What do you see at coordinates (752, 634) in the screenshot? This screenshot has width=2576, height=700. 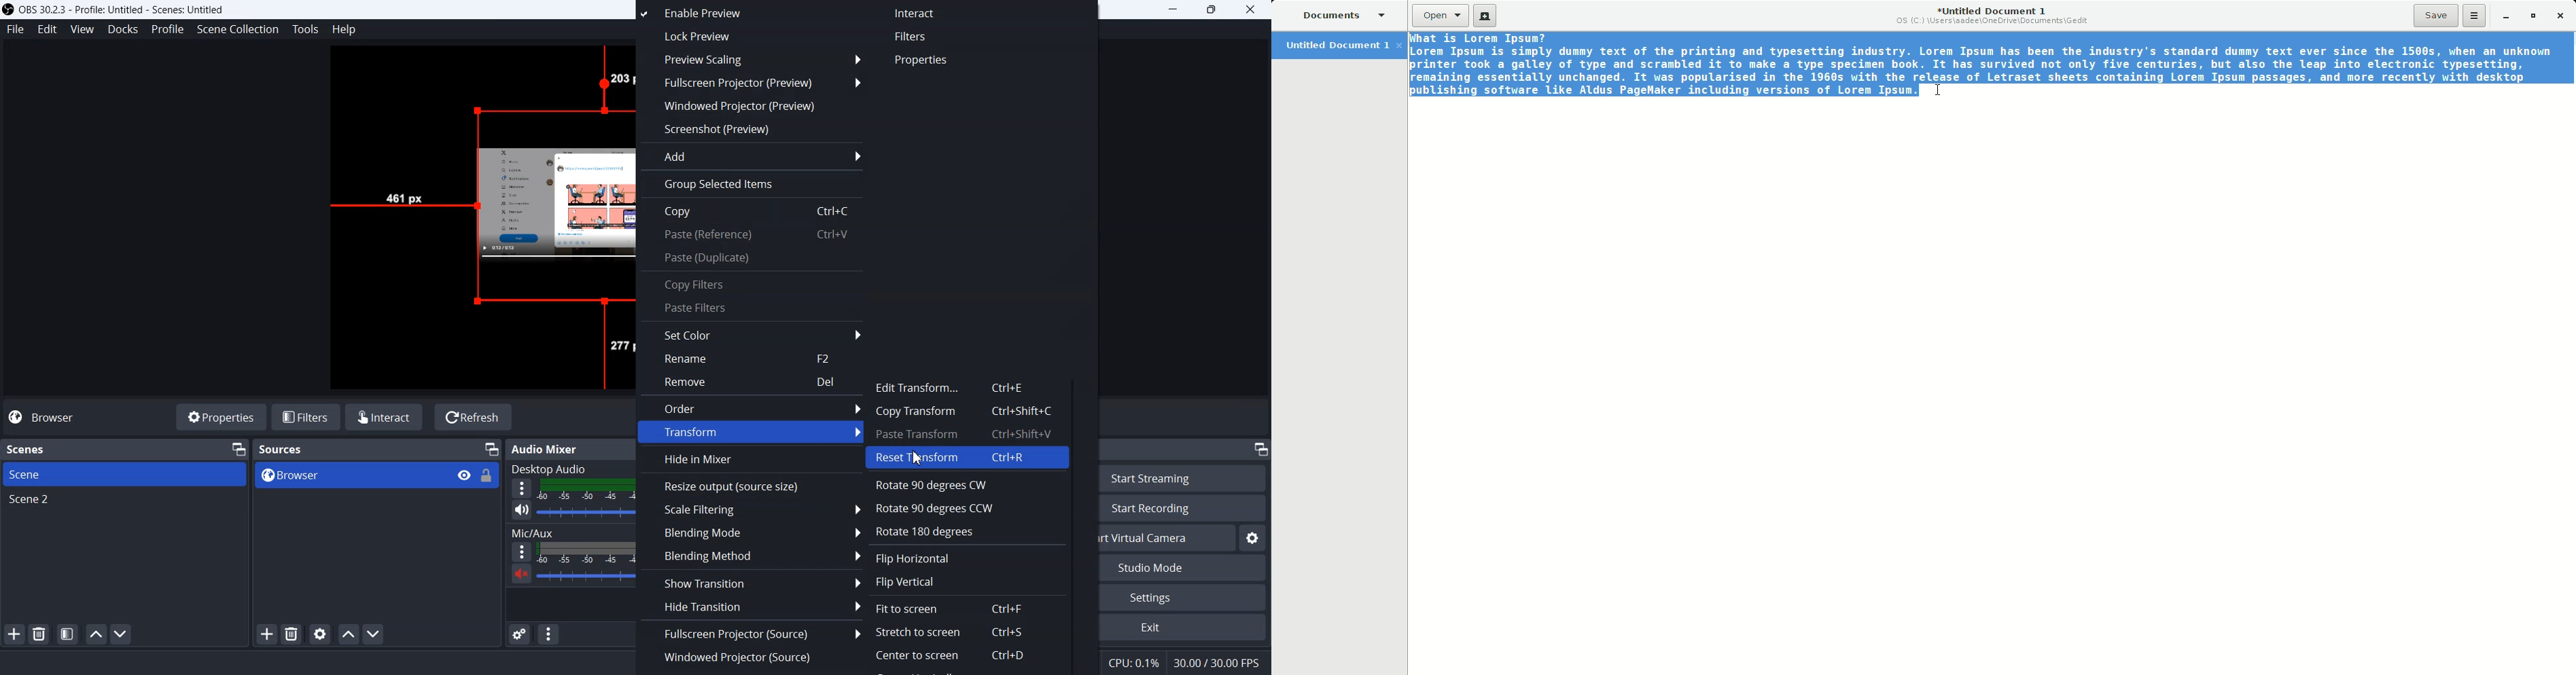 I see `Fullscreen Projector(Source)` at bounding box center [752, 634].